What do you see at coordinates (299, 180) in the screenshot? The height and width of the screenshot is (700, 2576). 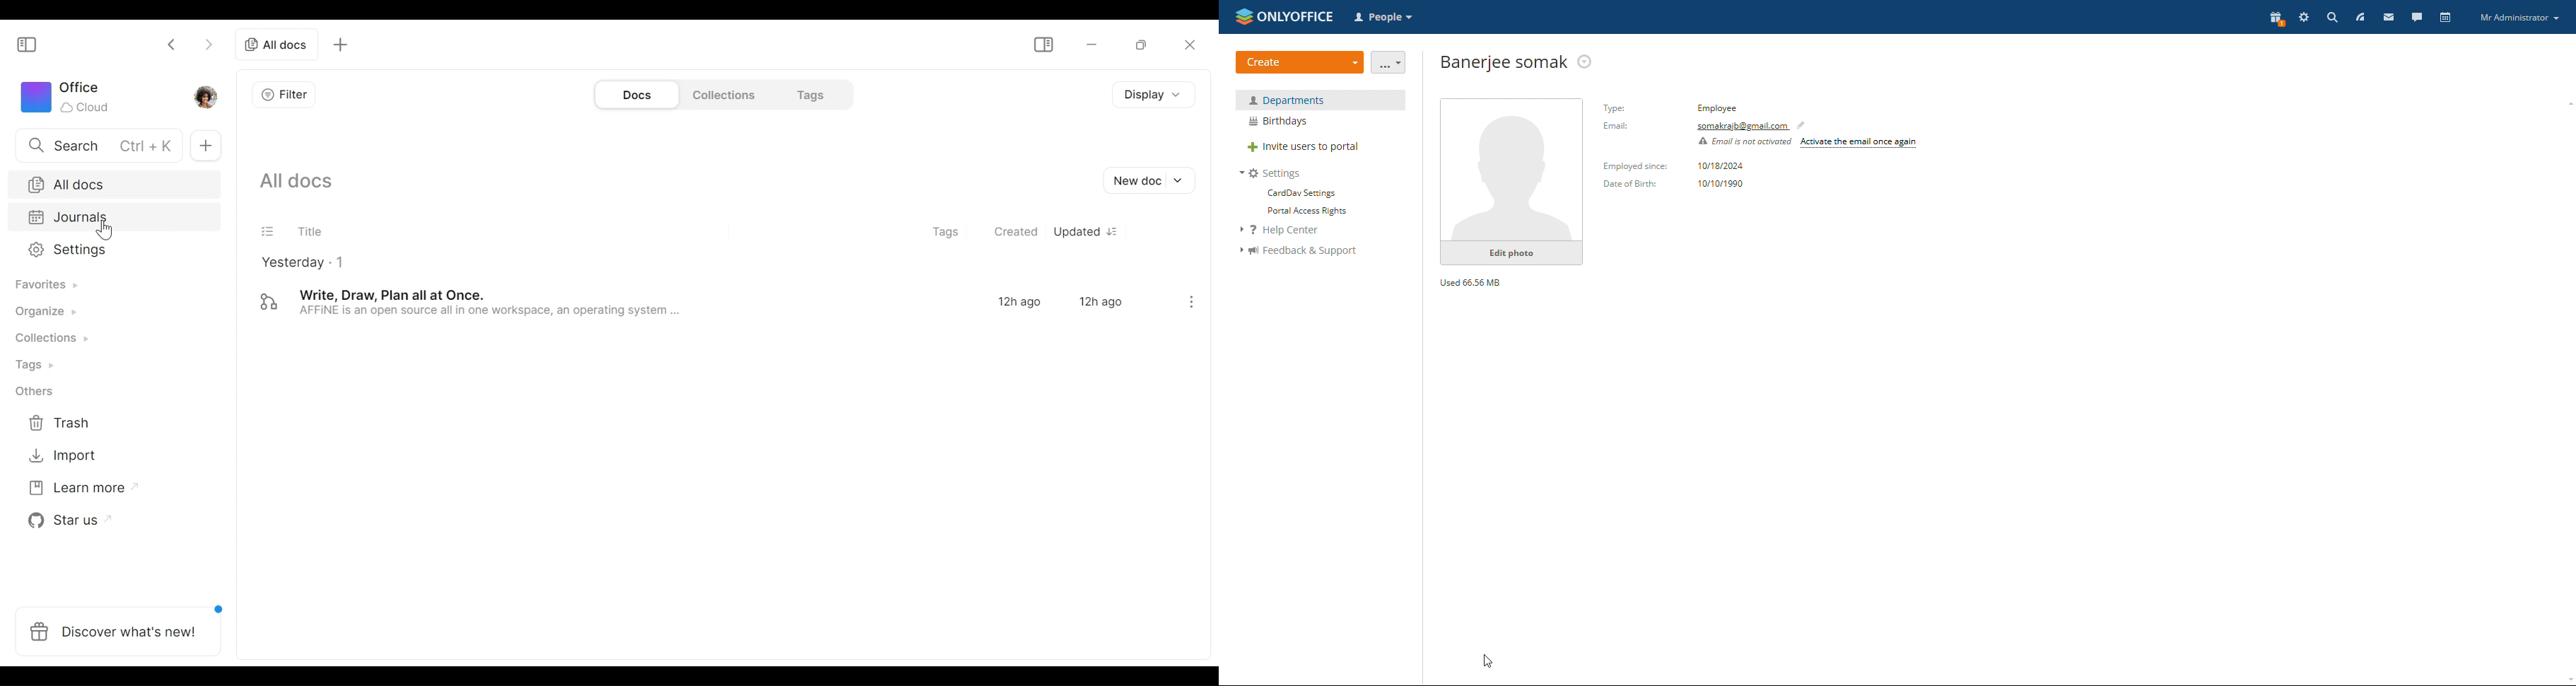 I see `Show all documents` at bounding box center [299, 180].